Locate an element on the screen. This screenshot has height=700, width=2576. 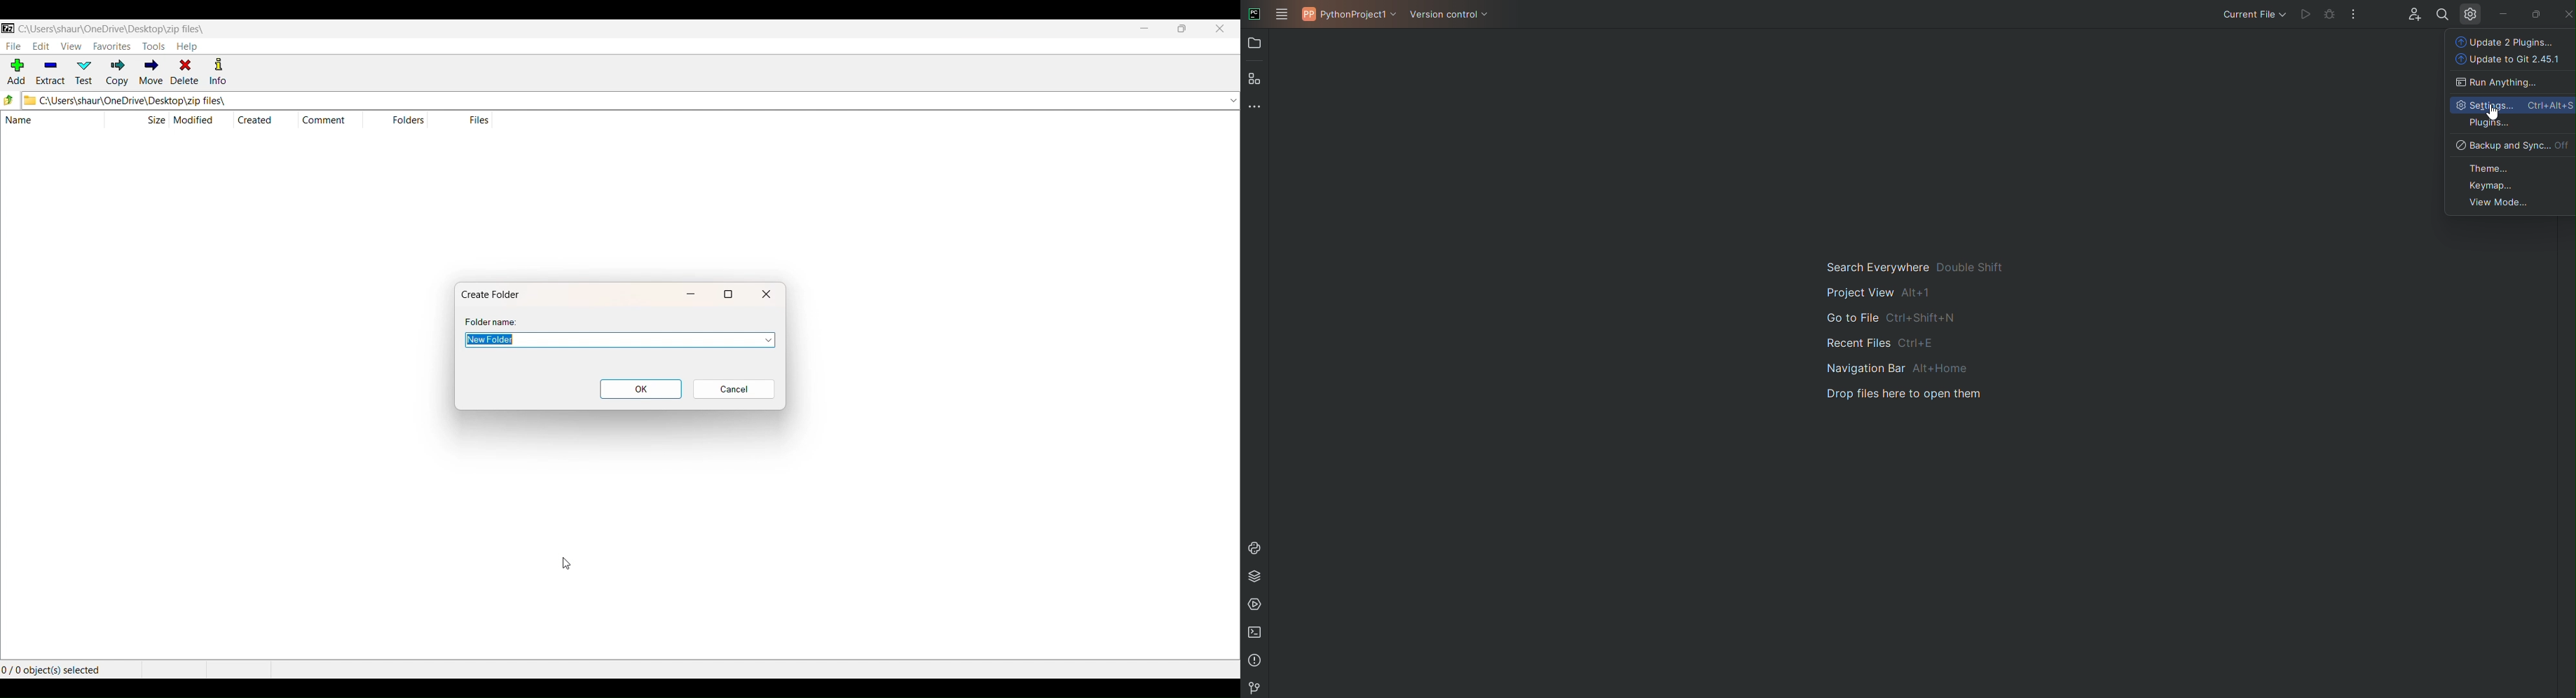
Cursor on Settings is located at coordinates (2492, 111).